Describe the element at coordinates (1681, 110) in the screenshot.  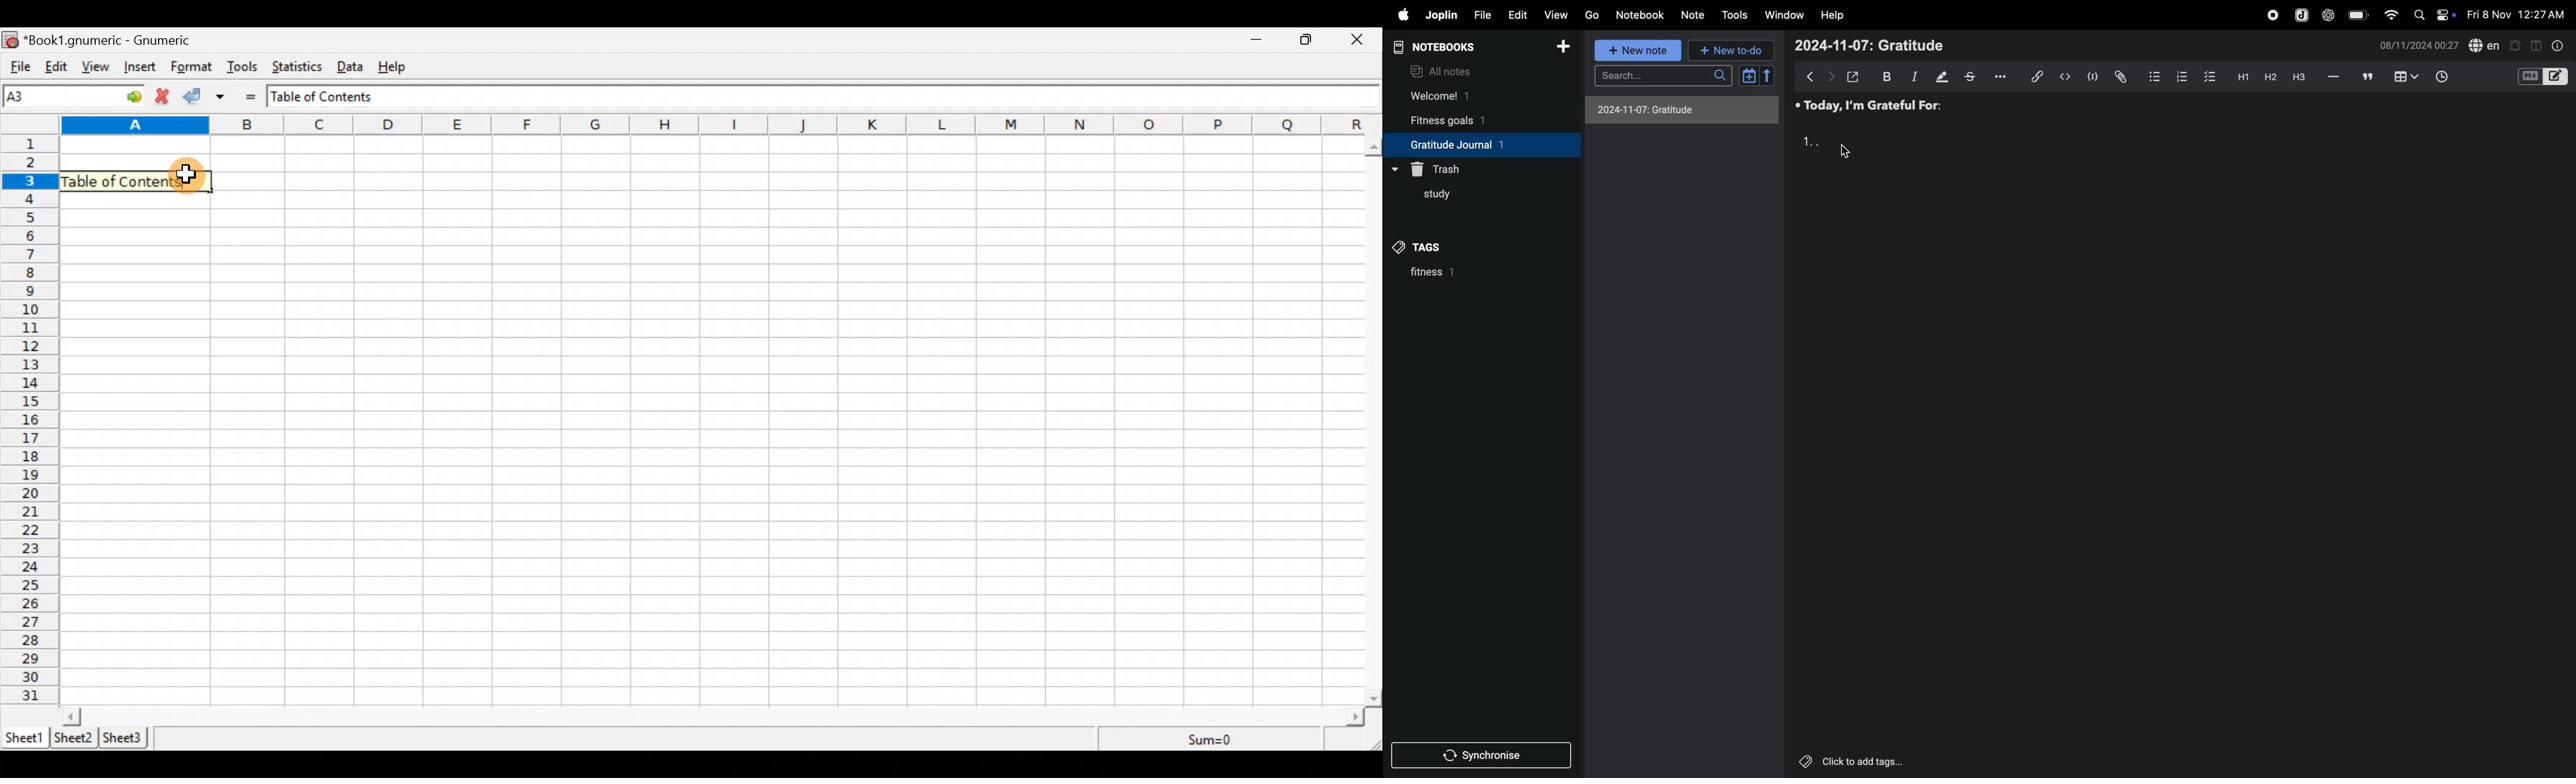
I see `2024-11-07: Gratitude` at that location.